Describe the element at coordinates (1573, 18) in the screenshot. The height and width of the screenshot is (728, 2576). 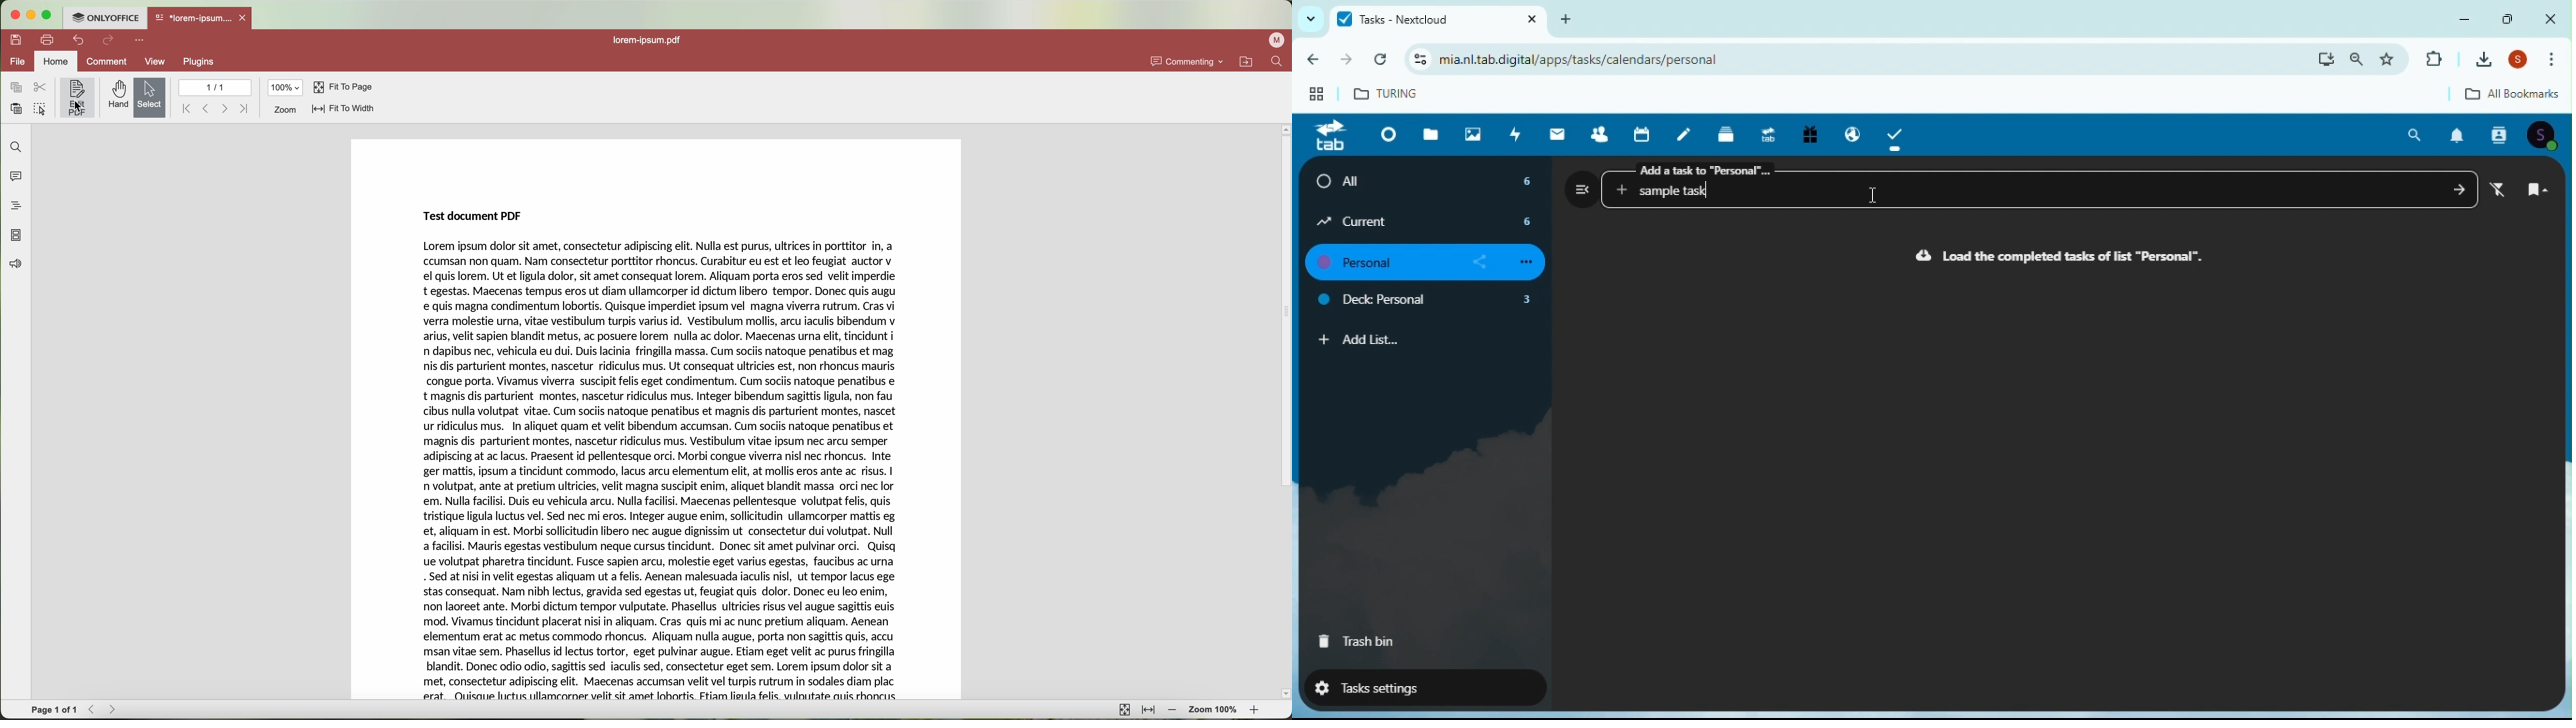
I see `add` at that location.